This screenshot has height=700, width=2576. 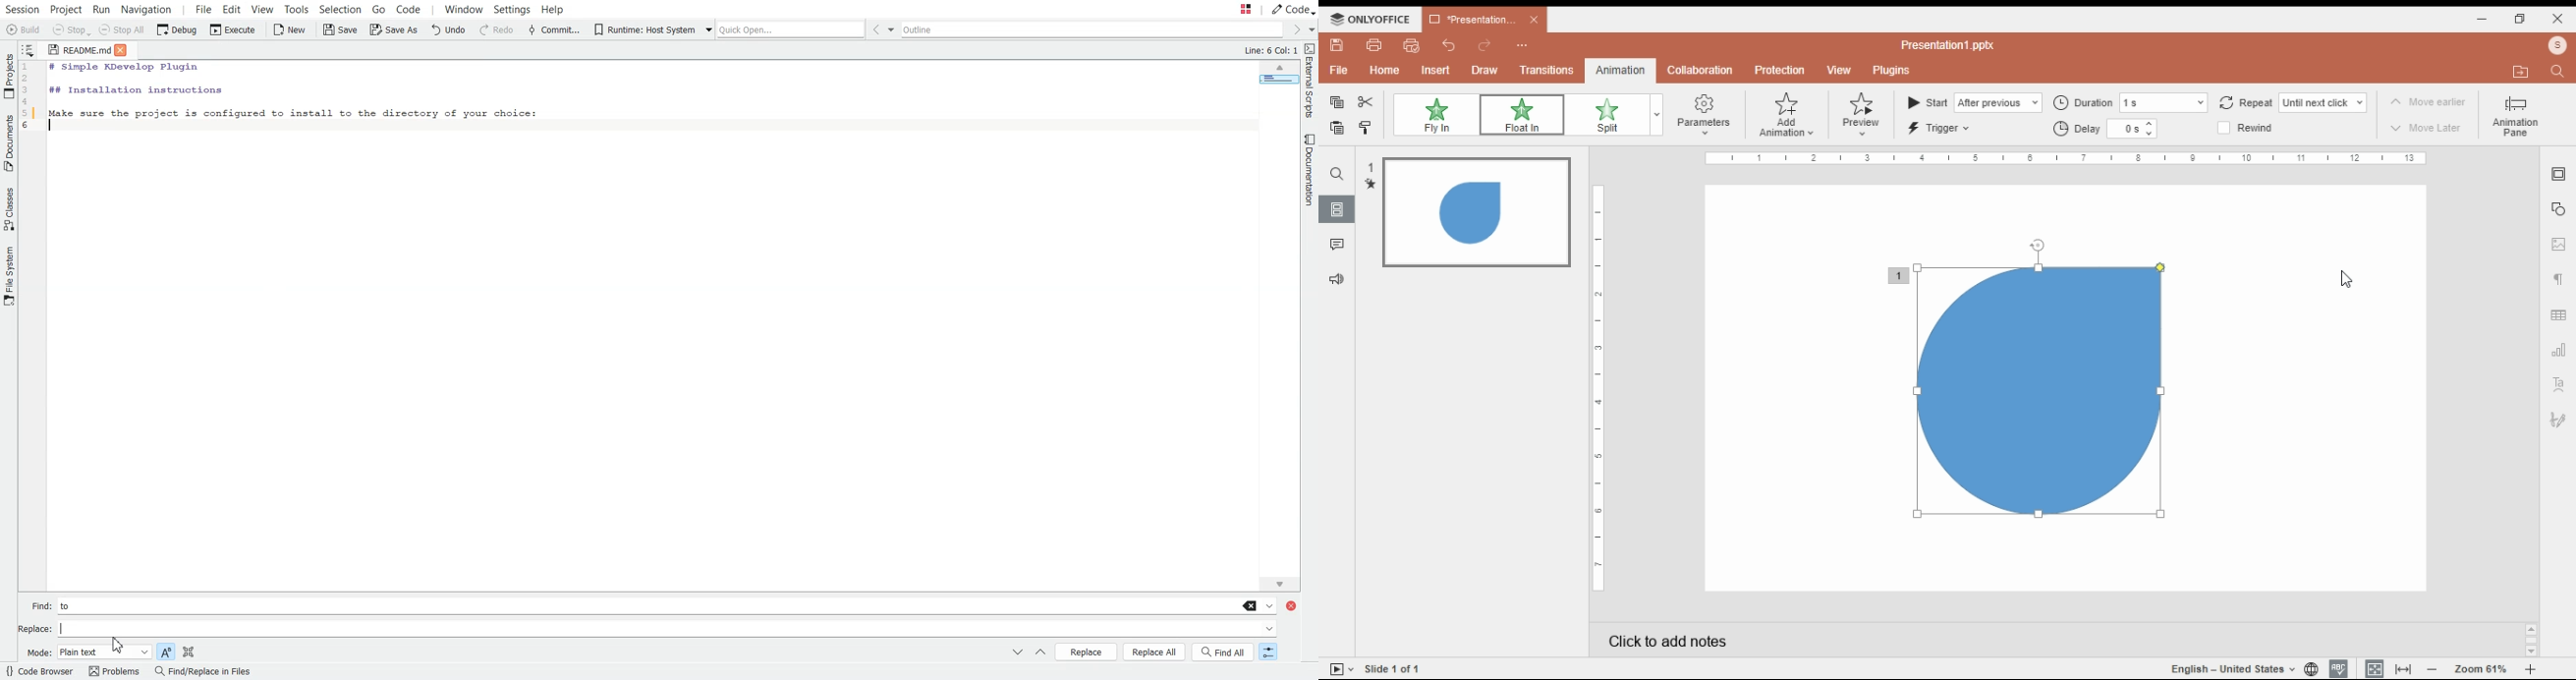 What do you see at coordinates (2558, 351) in the screenshot?
I see `chart settings` at bounding box center [2558, 351].